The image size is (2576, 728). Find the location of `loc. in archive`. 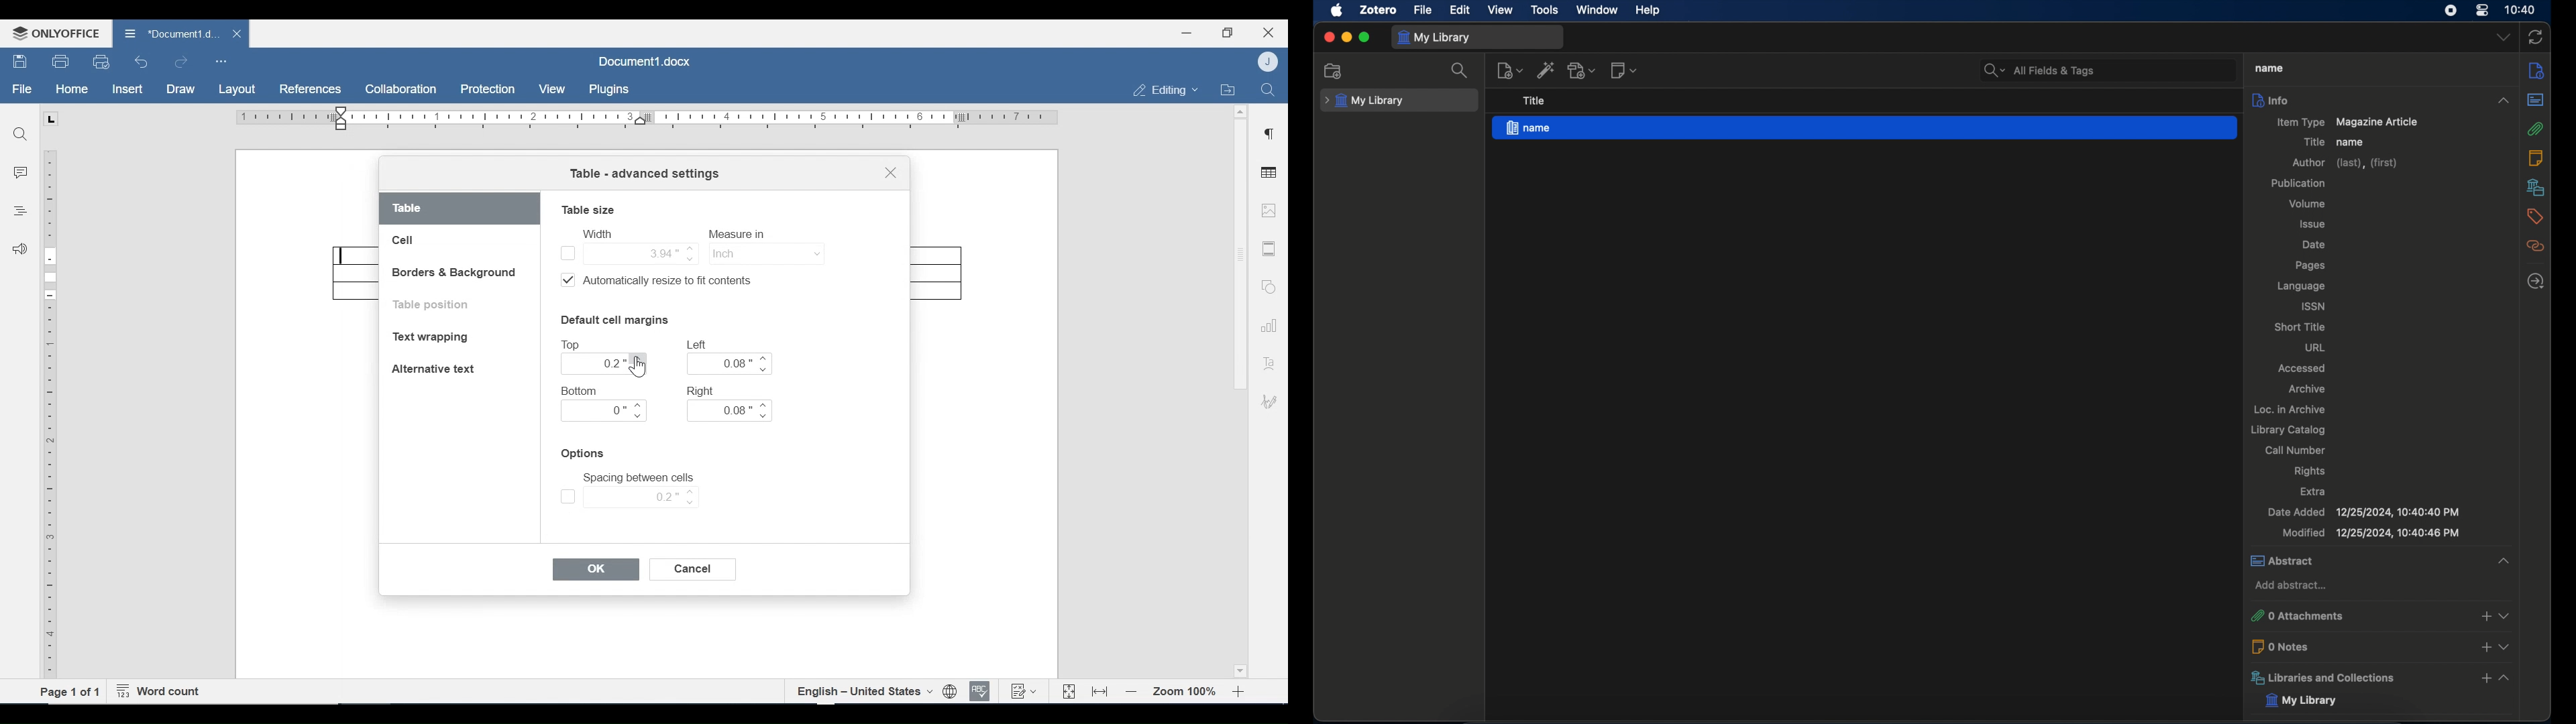

loc. in archive is located at coordinates (2289, 408).